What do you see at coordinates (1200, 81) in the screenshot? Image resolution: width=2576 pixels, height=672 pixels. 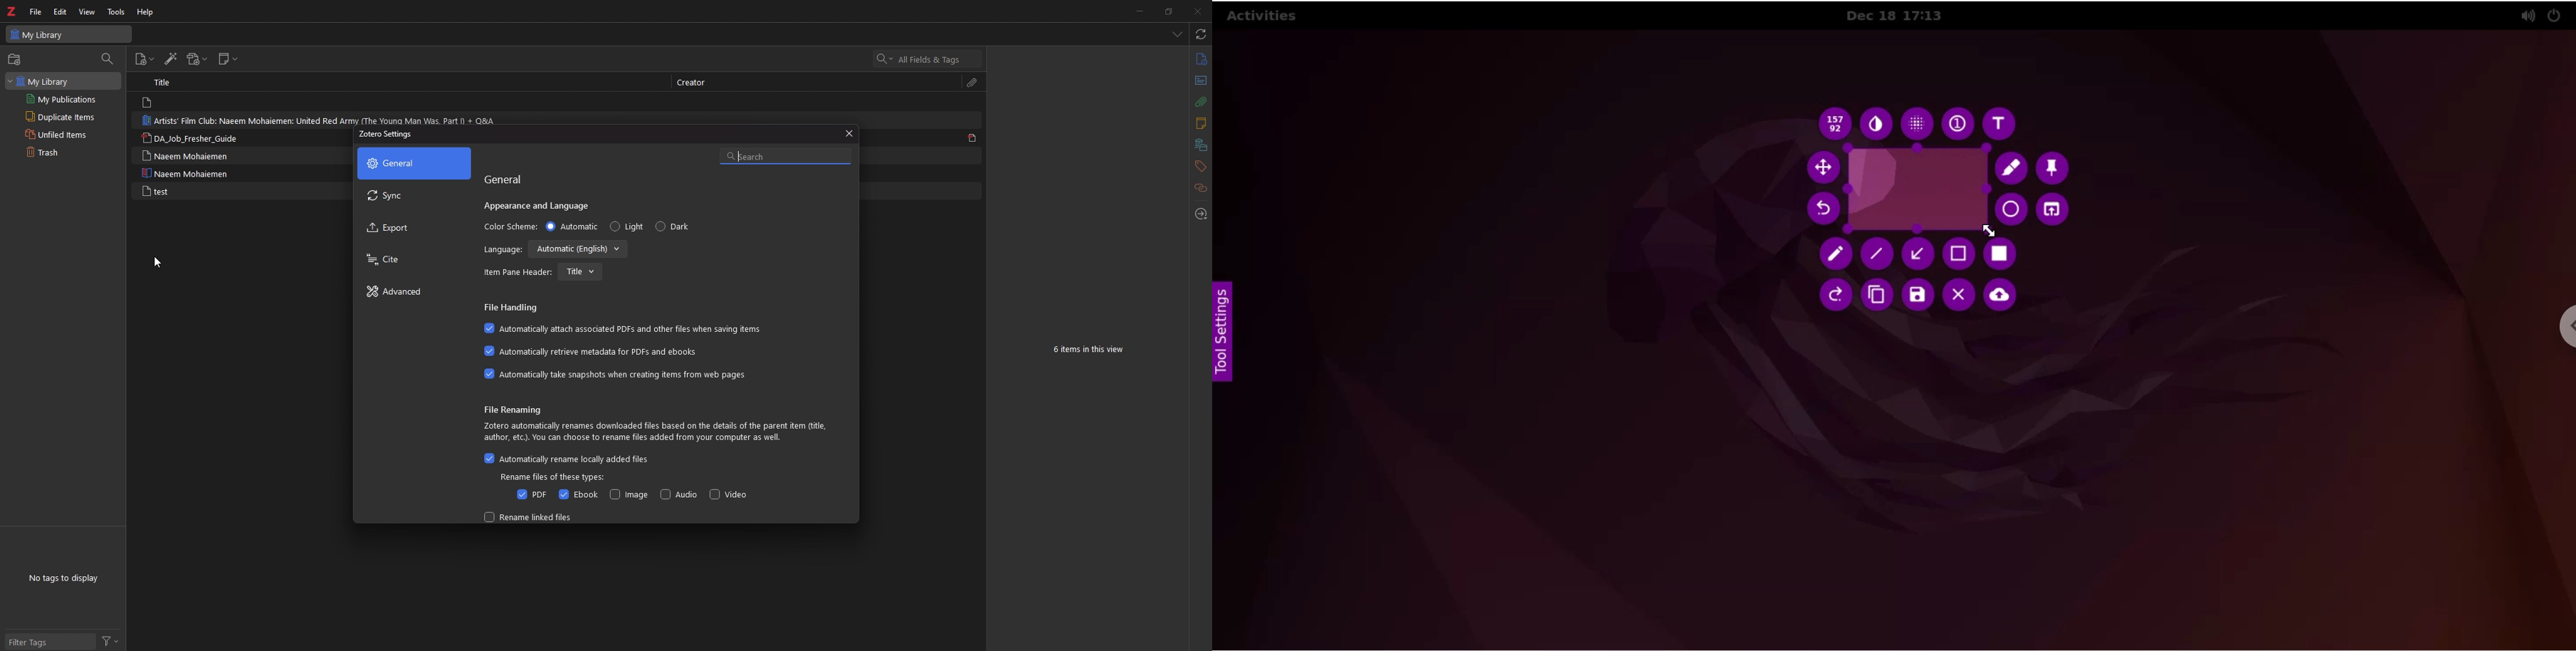 I see `abstract` at bounding box center [1200, 81].